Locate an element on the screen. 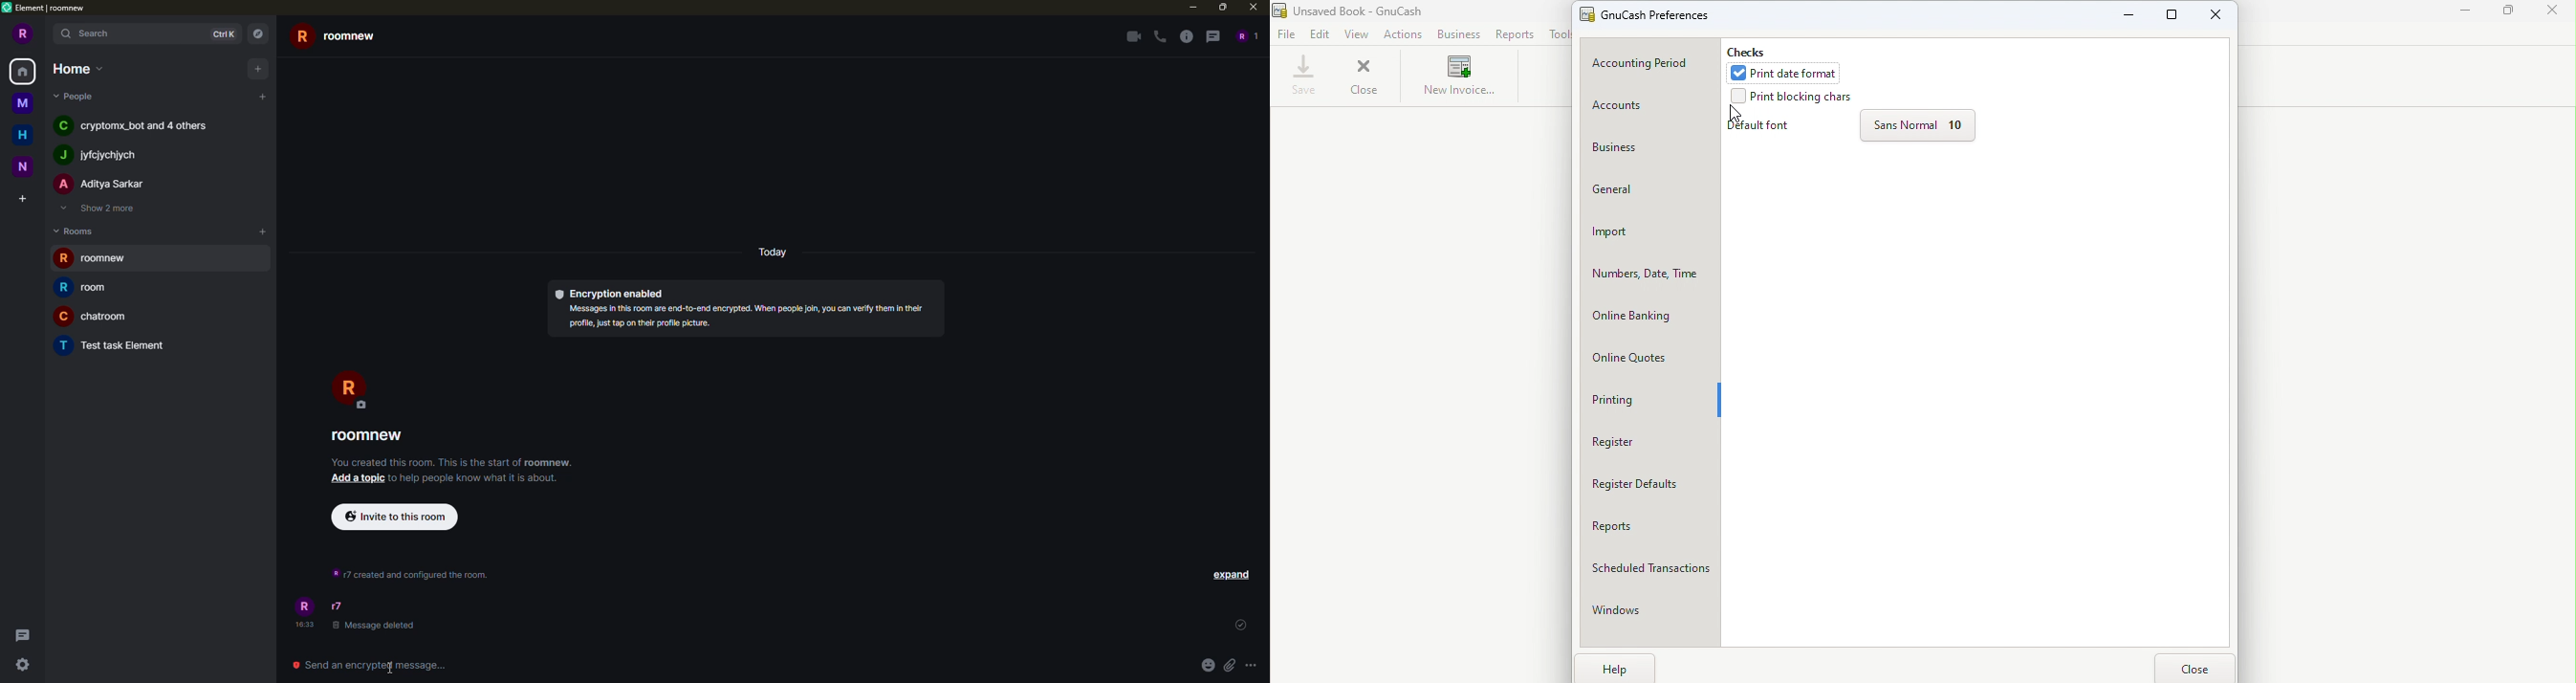 The width and height of the screenshot is (2576, 700). Numbers, Date, Time is located at coordinates (1650, 272).